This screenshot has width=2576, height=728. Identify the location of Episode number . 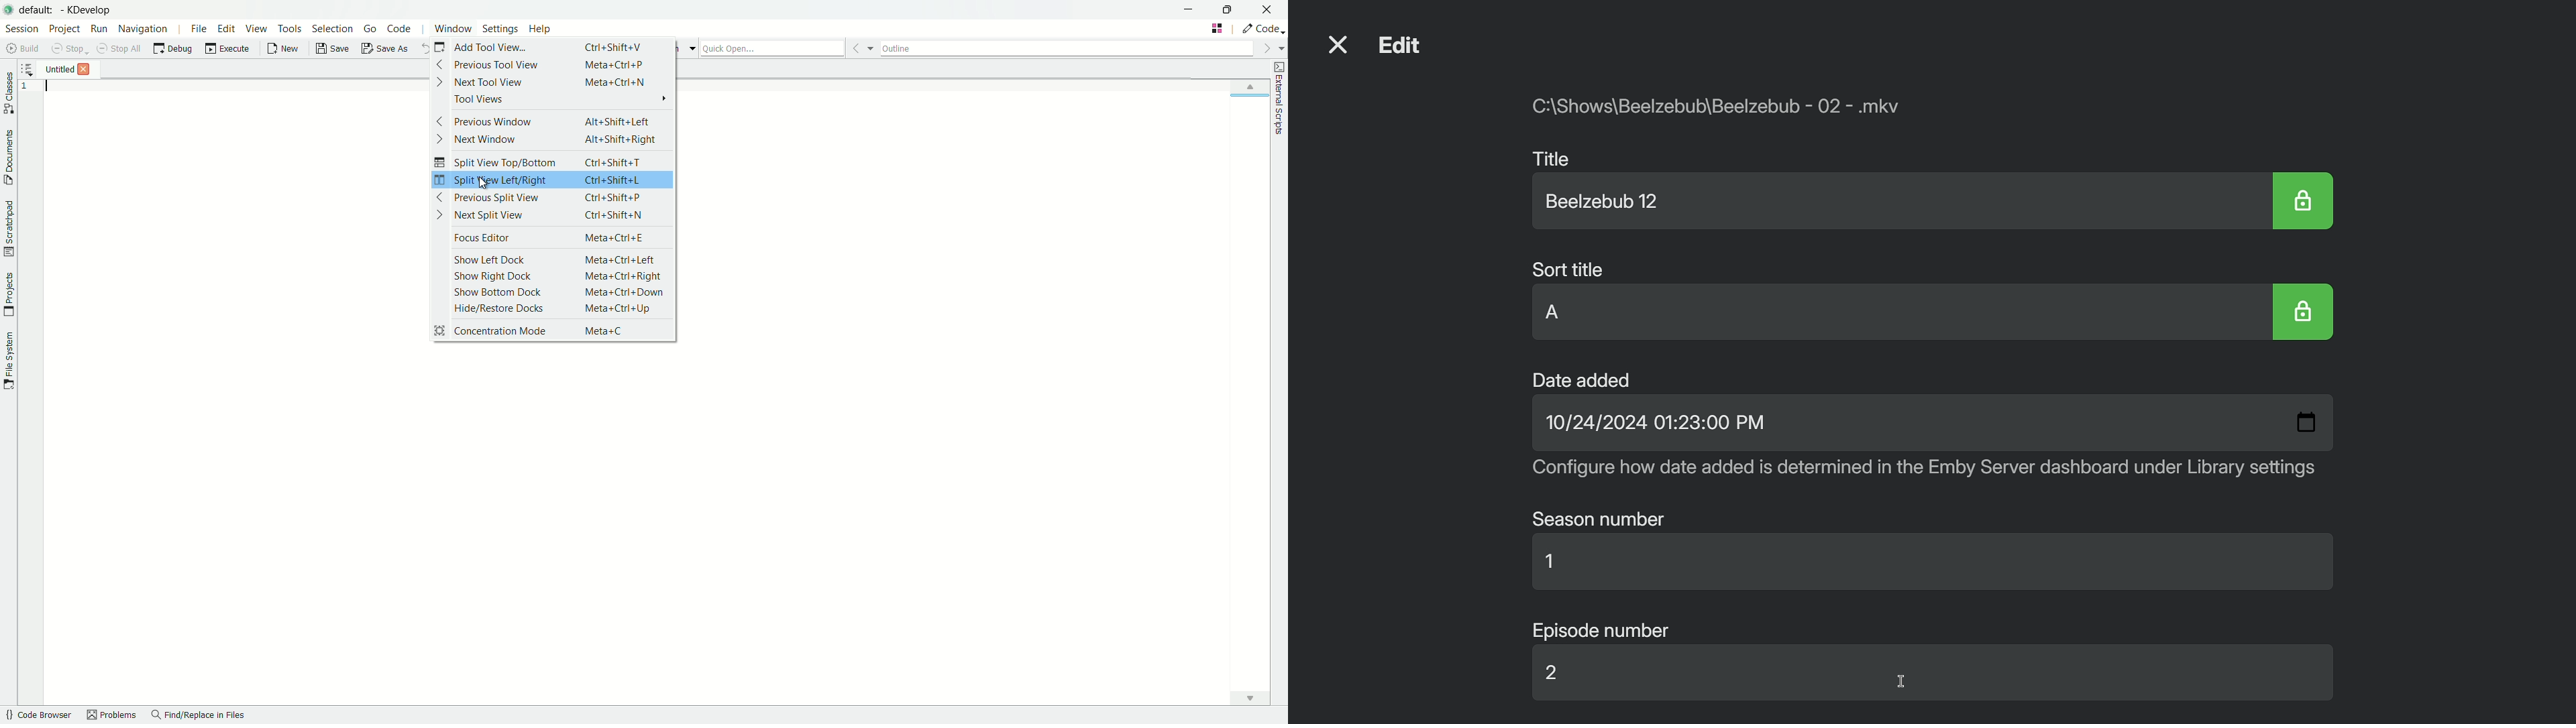
(1603, 627).